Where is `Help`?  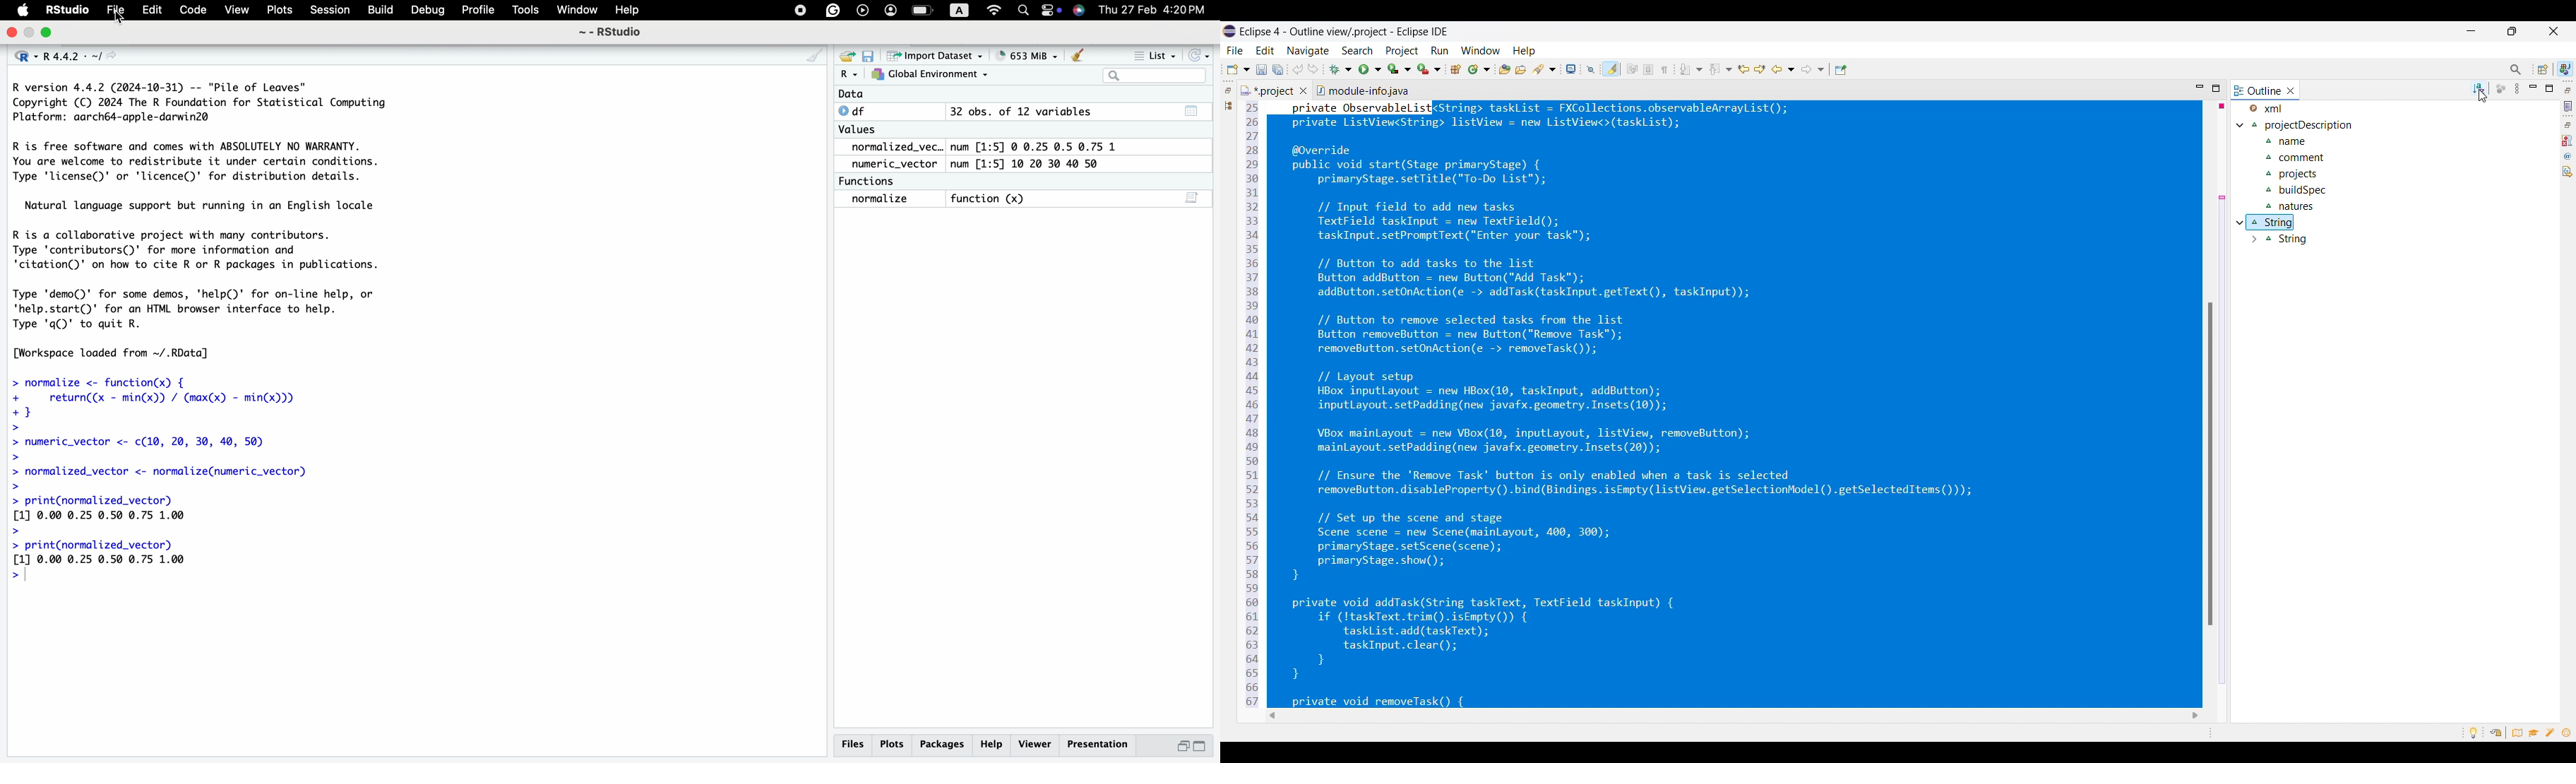
Help is located at coordinates (994, 744).